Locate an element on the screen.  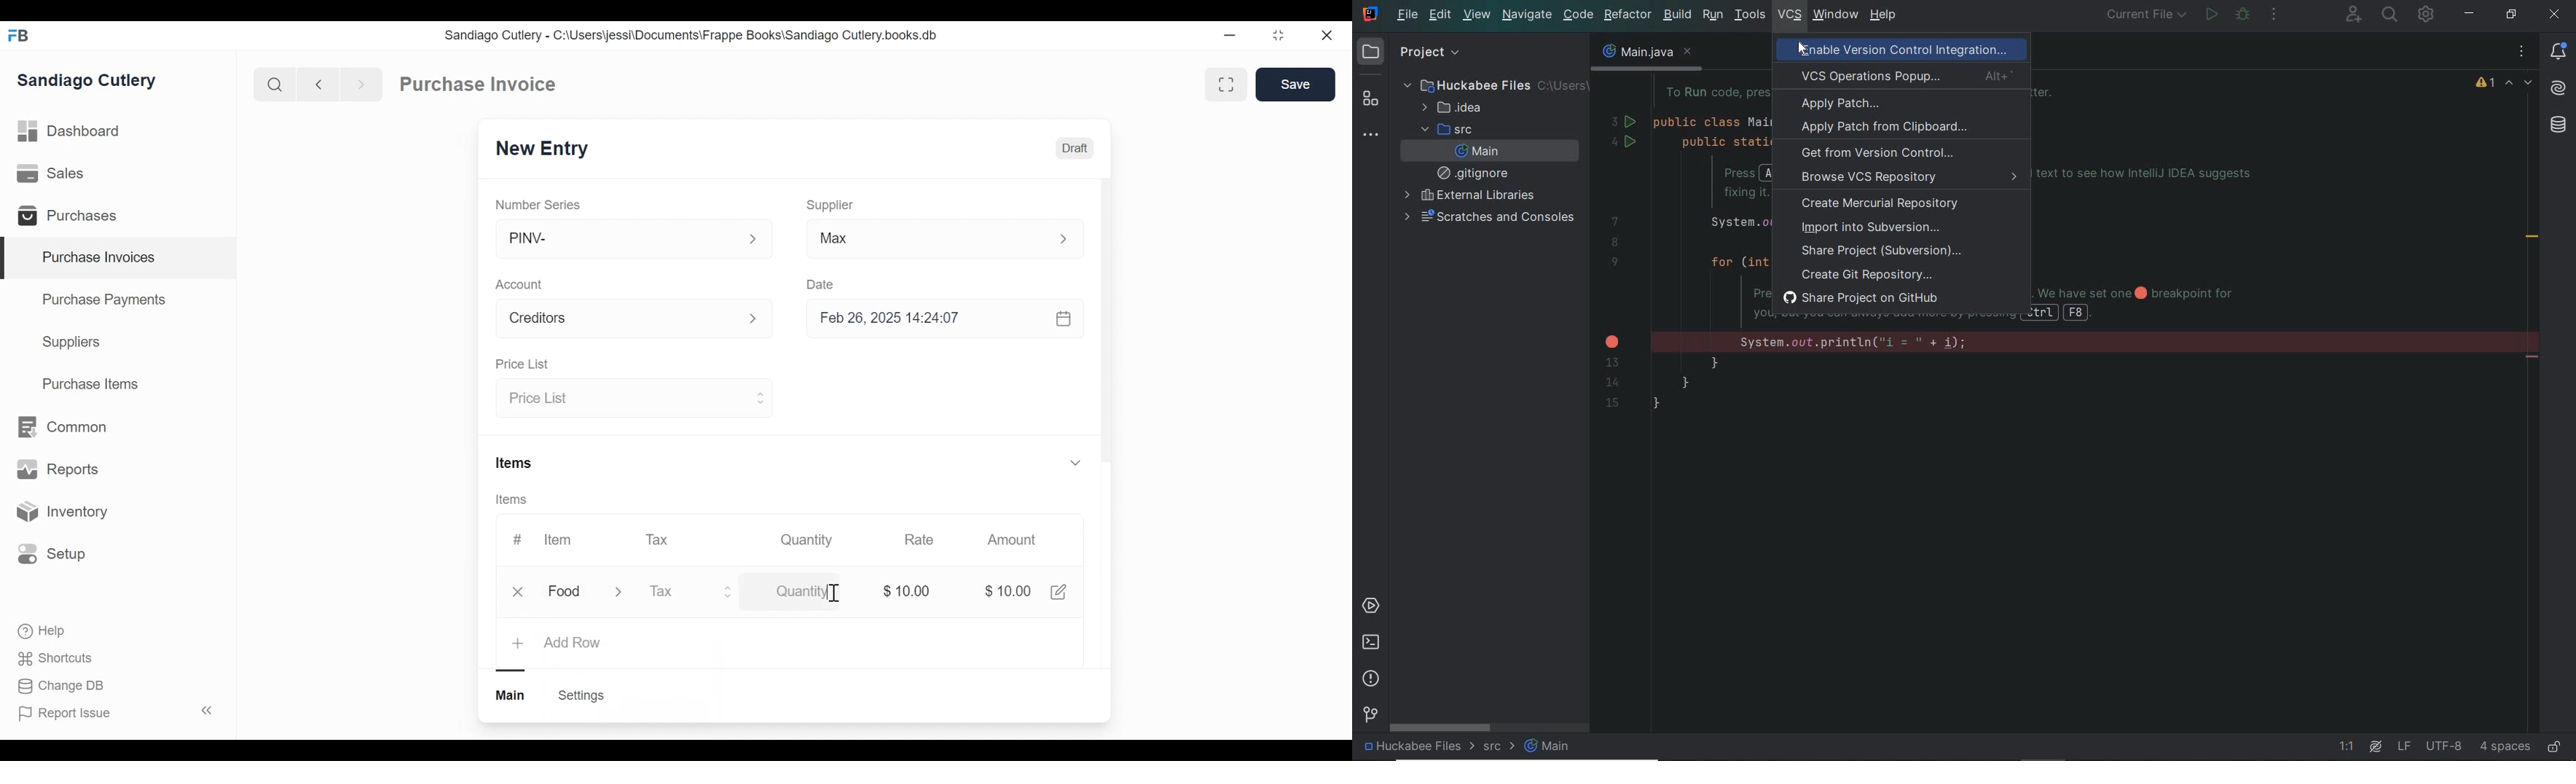
vcs operations popup is located at coordinates (1903, 76).